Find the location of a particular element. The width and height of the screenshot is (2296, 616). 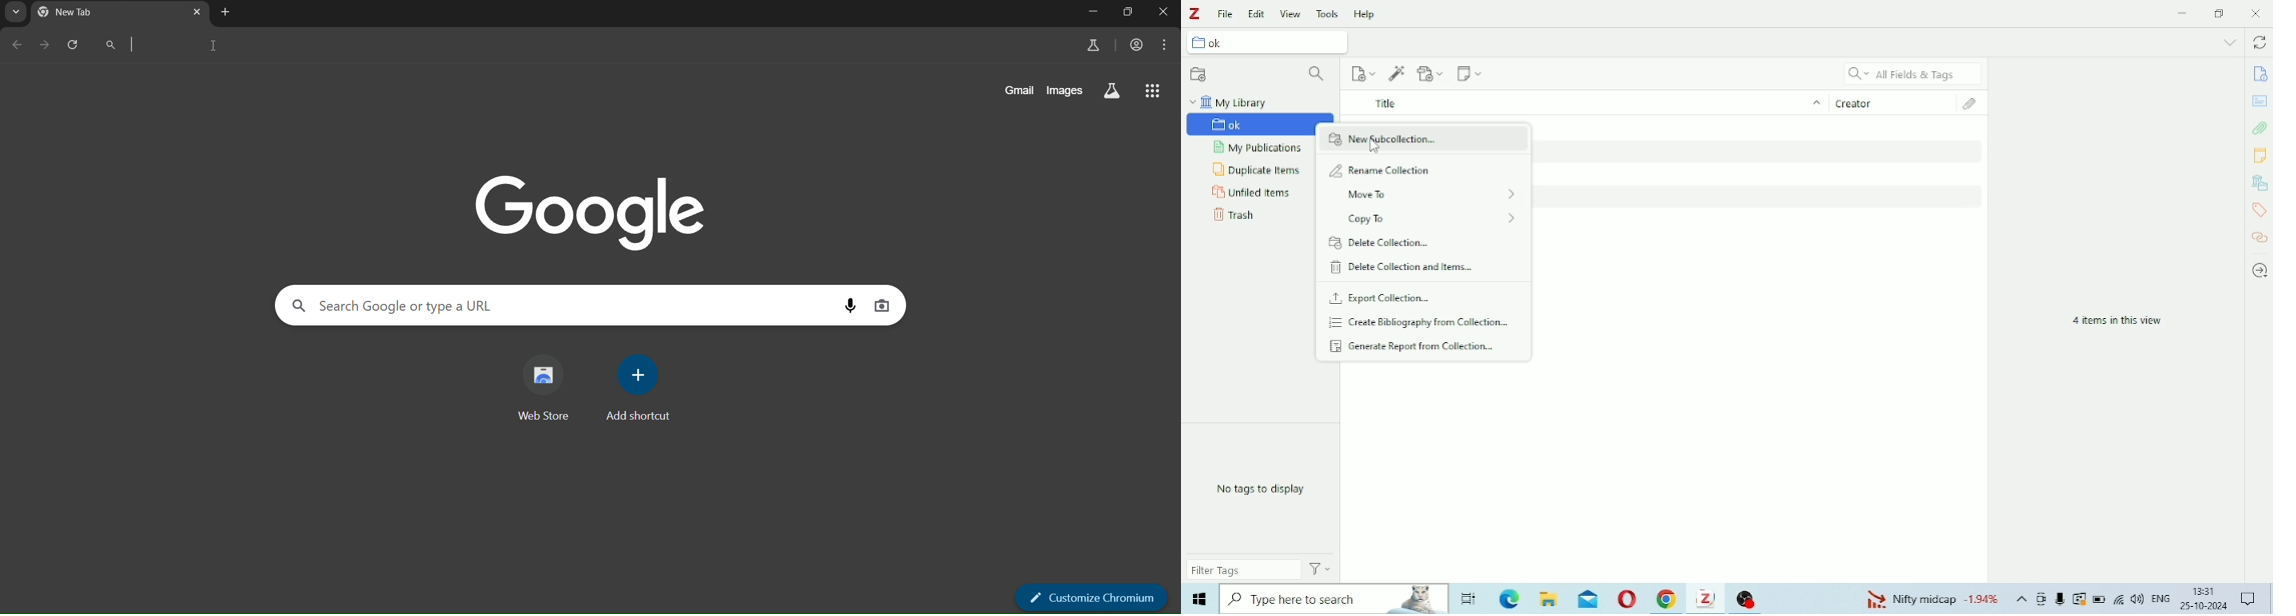

New Subcollection is located at coordinates (1423, 140).